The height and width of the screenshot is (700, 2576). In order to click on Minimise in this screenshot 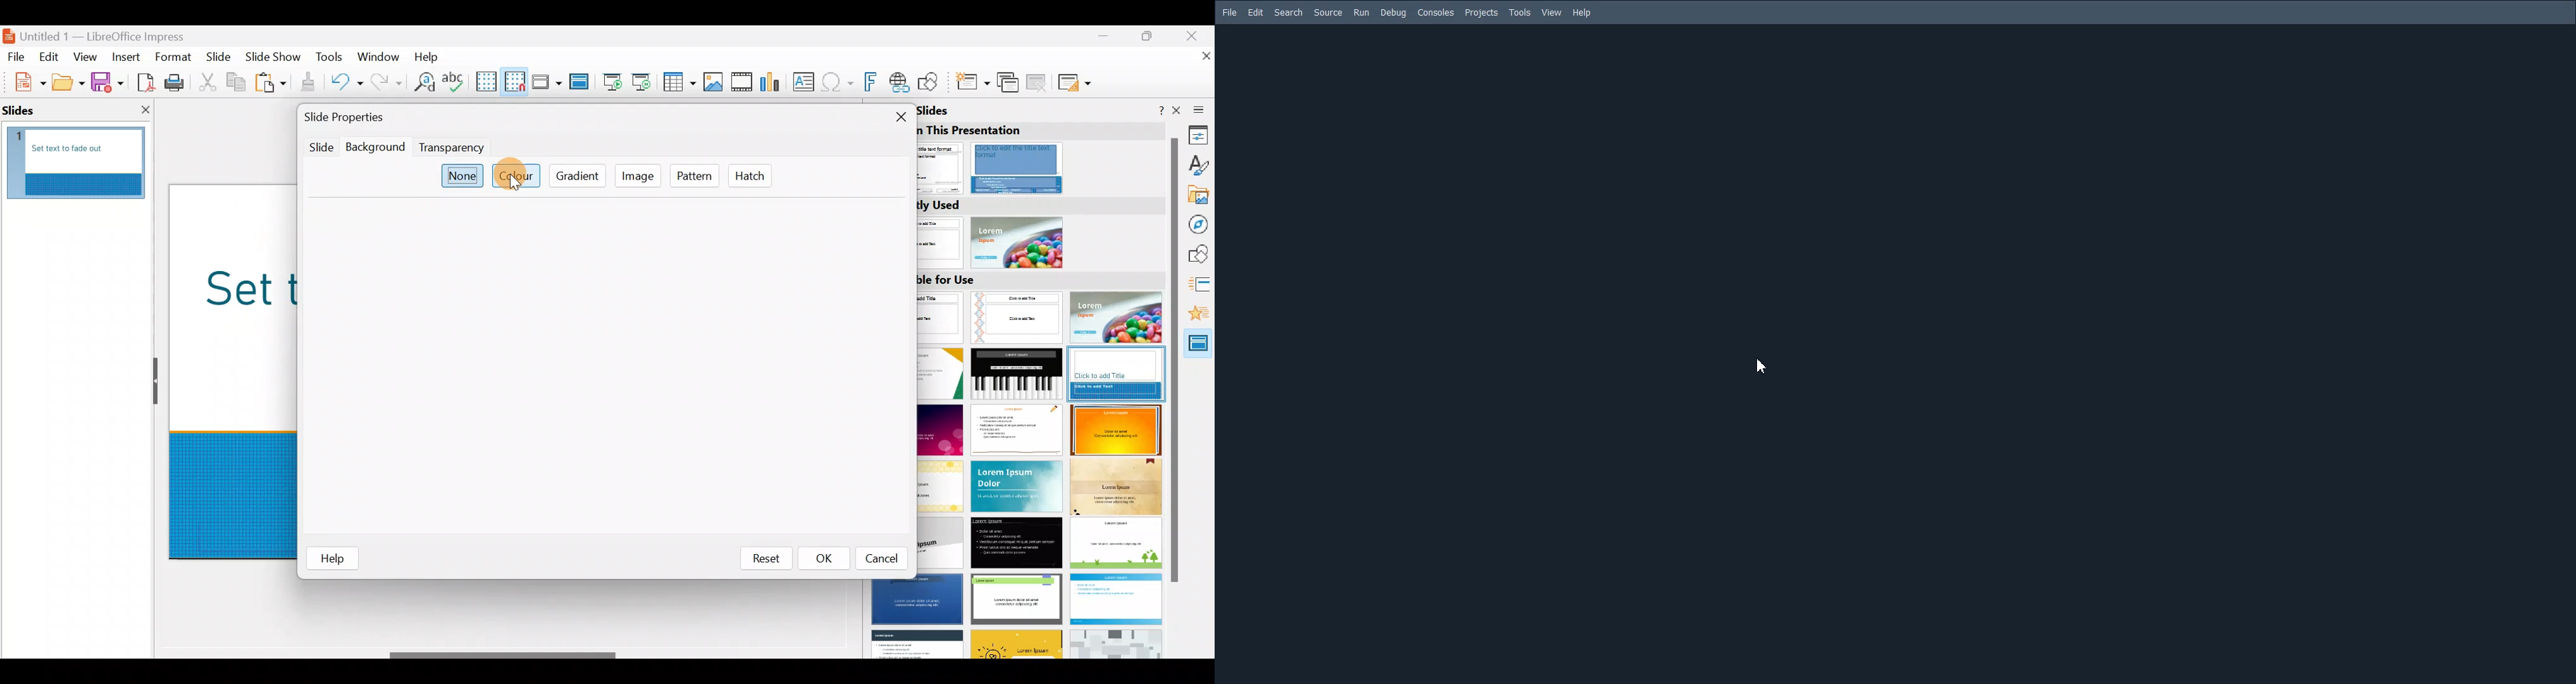, I will do `click(1102, 42)`.